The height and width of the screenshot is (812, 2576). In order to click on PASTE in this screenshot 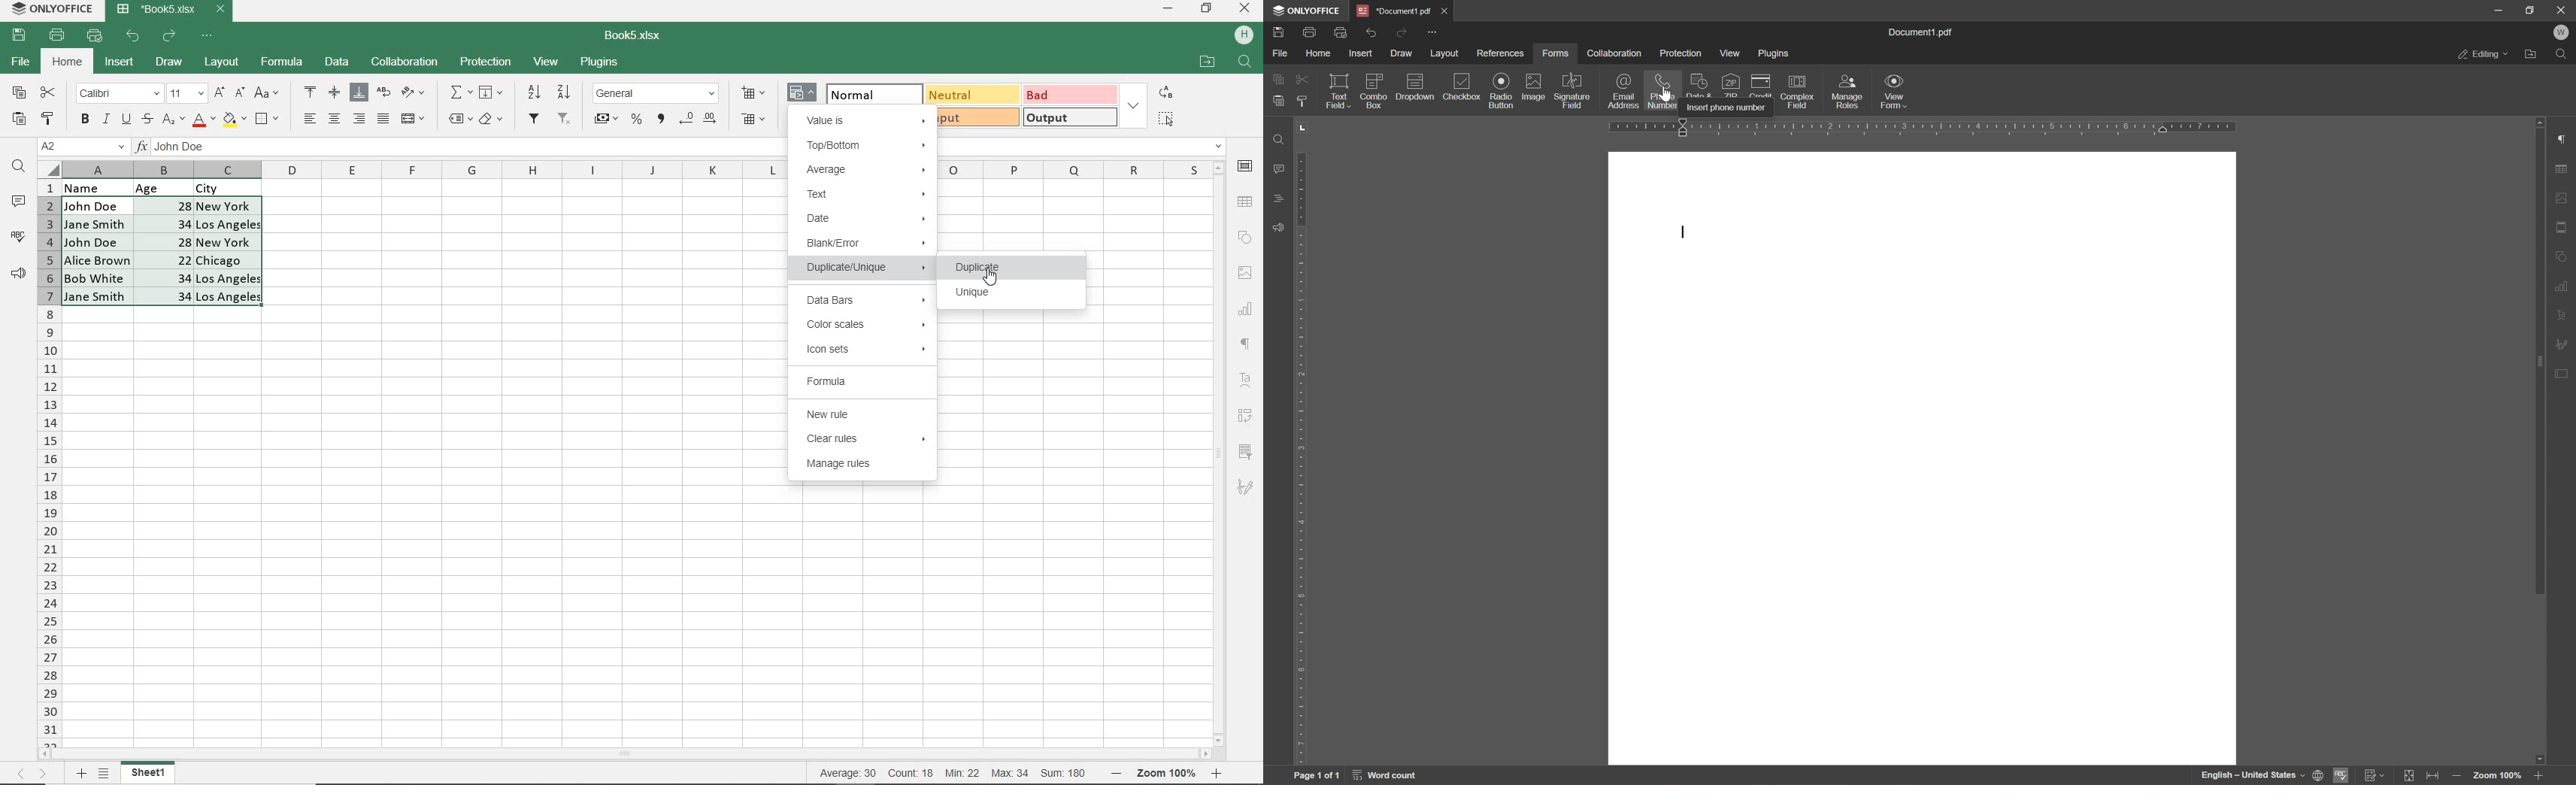, I will do `click(19, 120)`.